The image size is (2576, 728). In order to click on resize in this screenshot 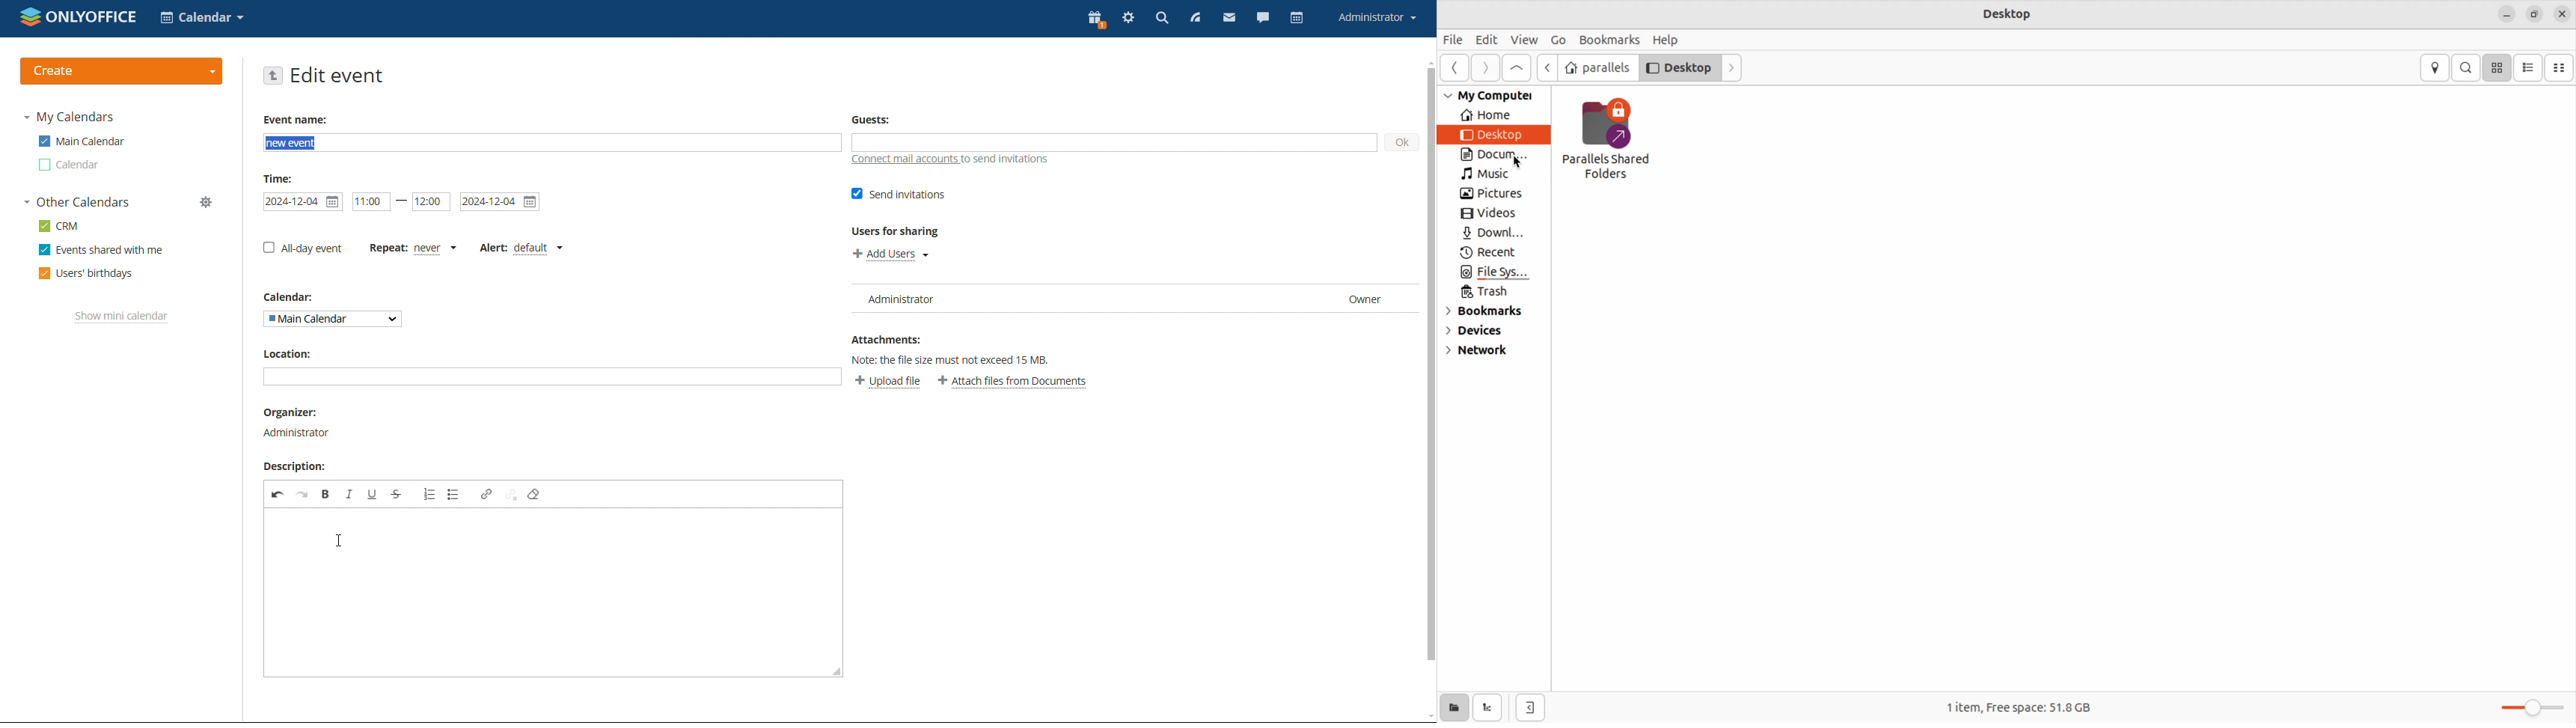, I will do `click(835, 671)`.